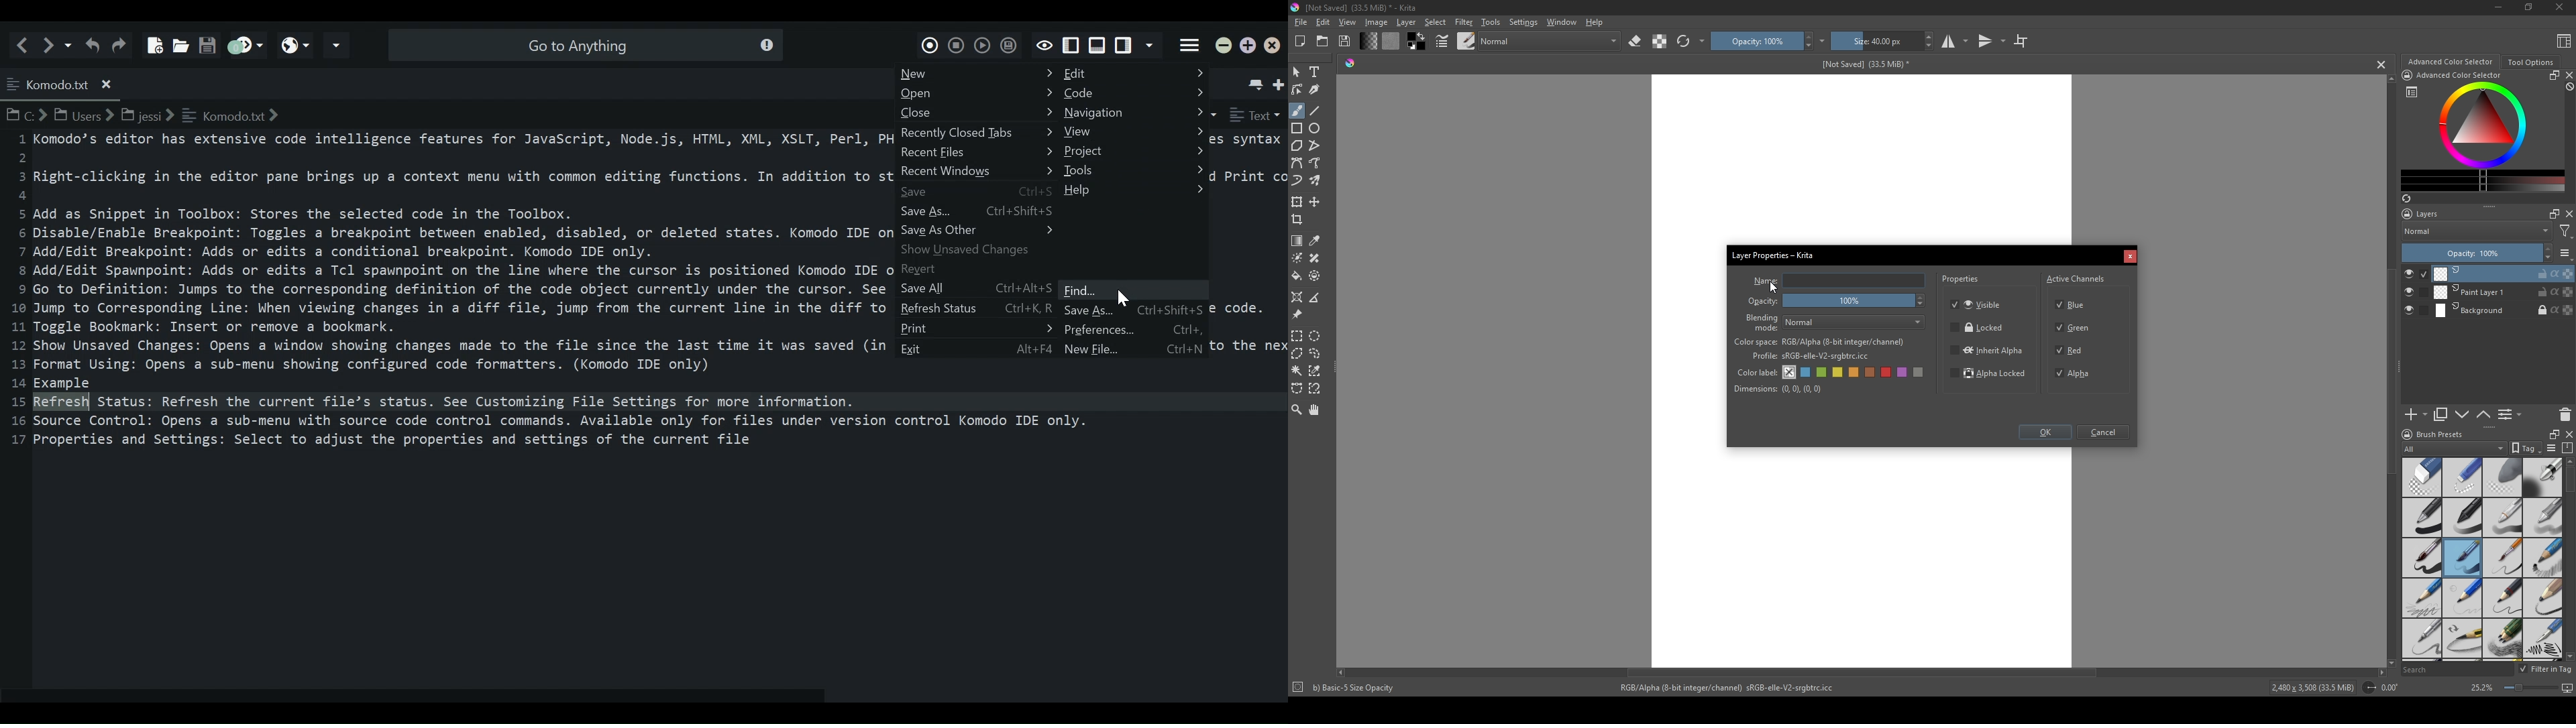  I want to click on Red, so click(2071, 349).